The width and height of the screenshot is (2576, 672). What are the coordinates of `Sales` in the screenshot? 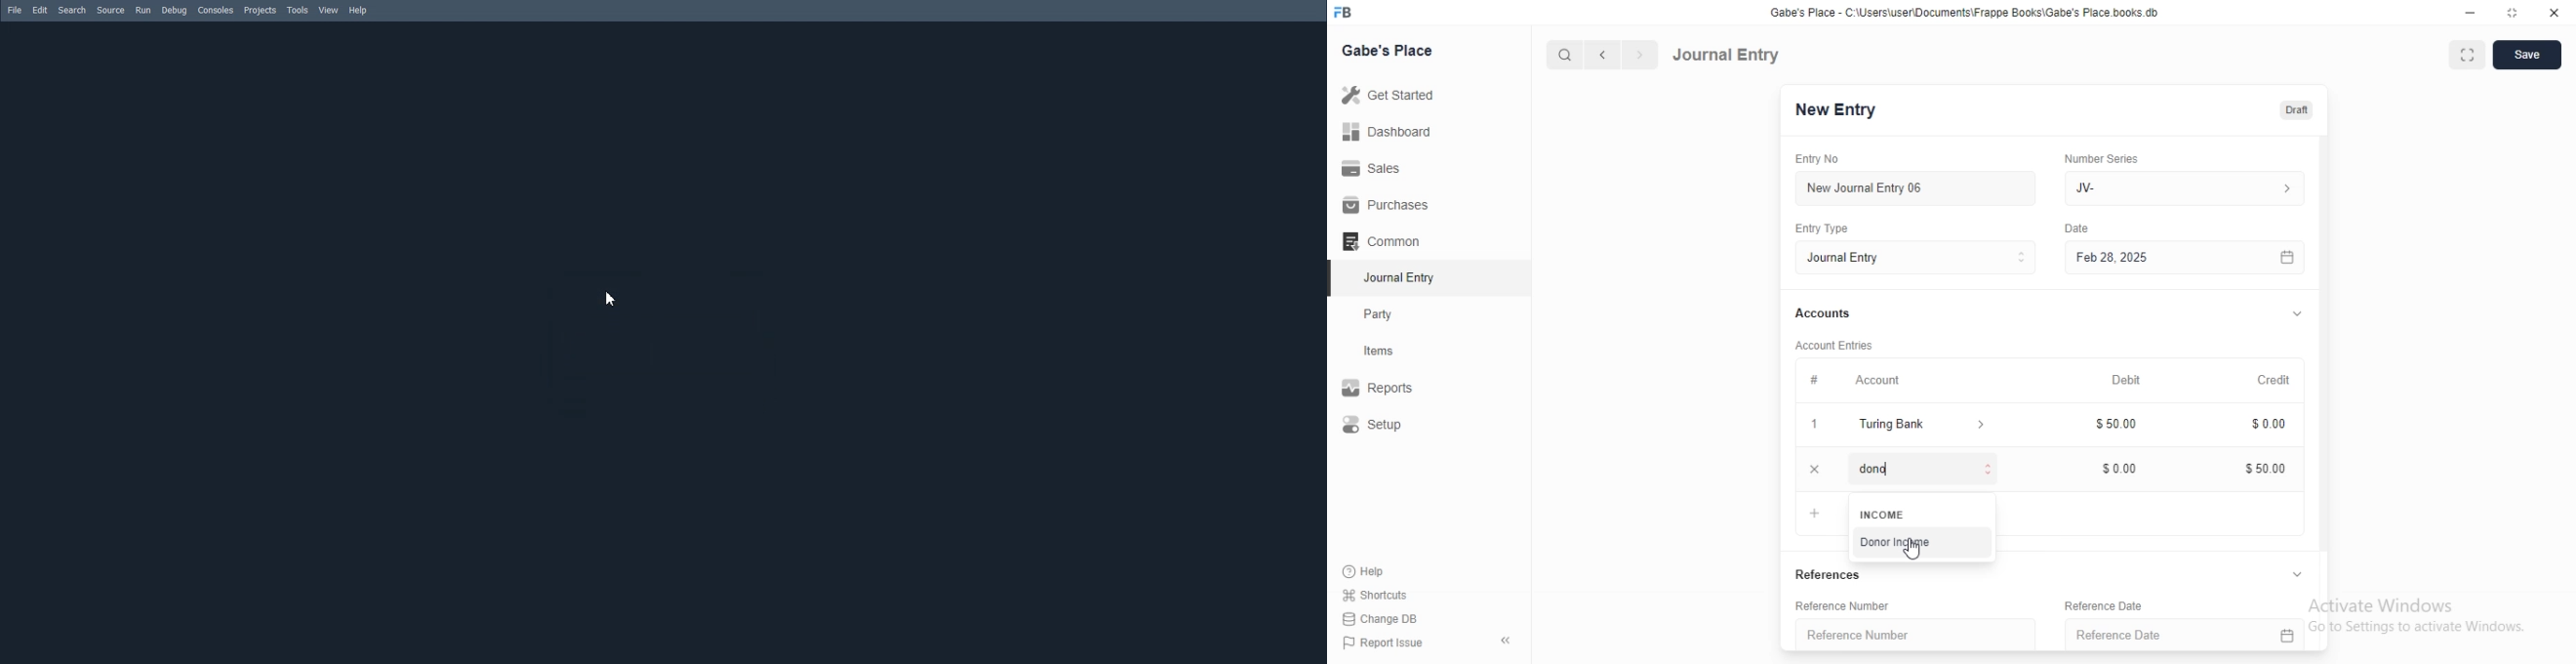 It's located at (1389, 167).